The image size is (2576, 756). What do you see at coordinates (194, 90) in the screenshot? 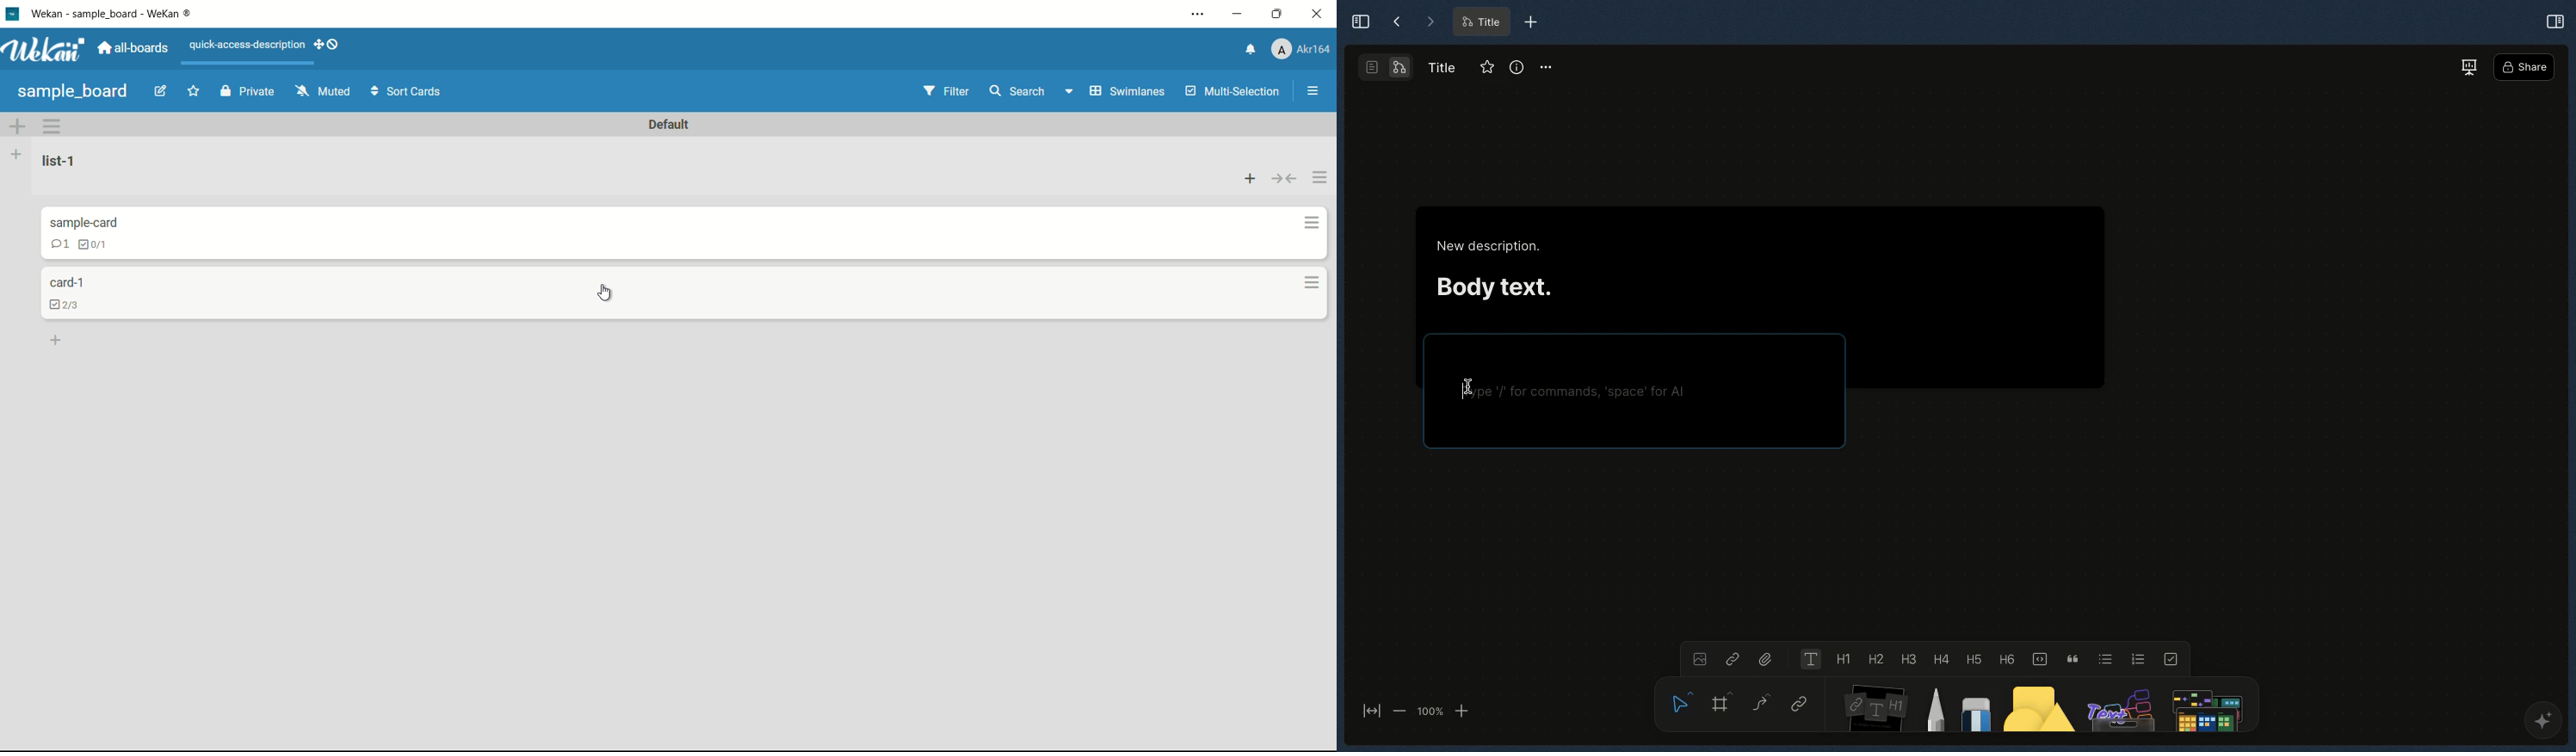
I see `favorites` at bounding box center [194, 90].